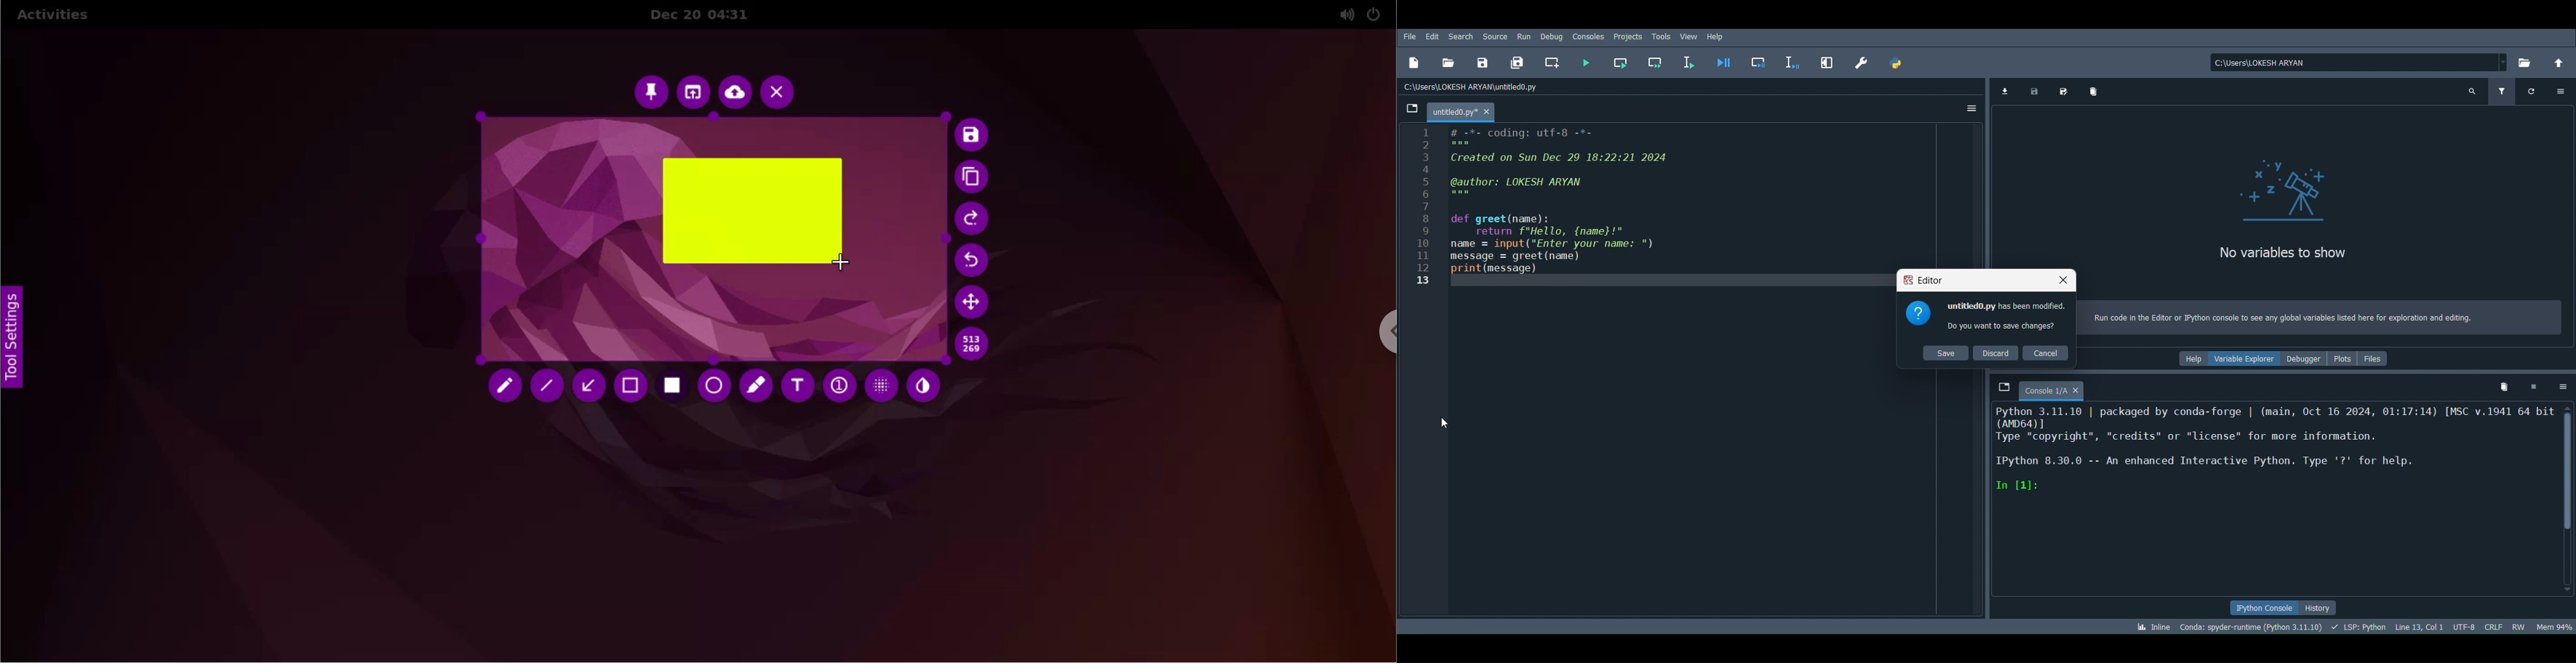  What do you see at coordinates (1717, 37) in the screenshot?
I see `Help` at bounding box center [1717, 37].